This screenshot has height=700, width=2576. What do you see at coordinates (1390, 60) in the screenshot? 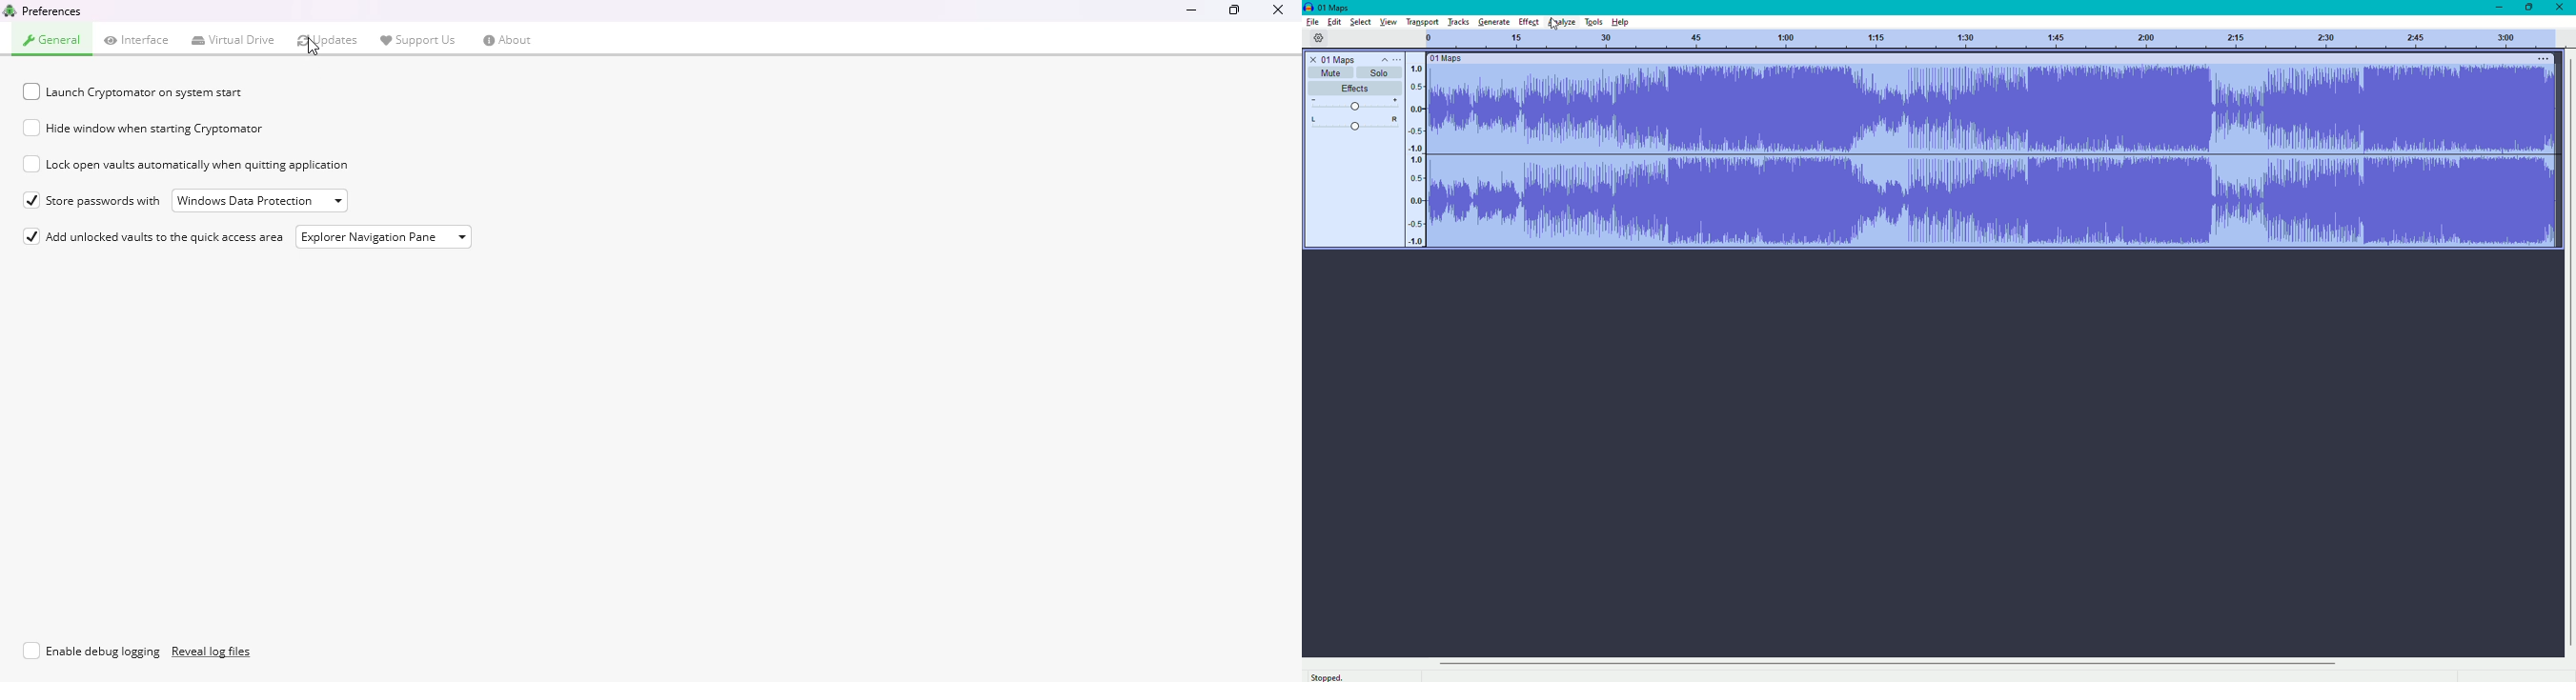
I see `Controls` at bounding box center [1390, 60].